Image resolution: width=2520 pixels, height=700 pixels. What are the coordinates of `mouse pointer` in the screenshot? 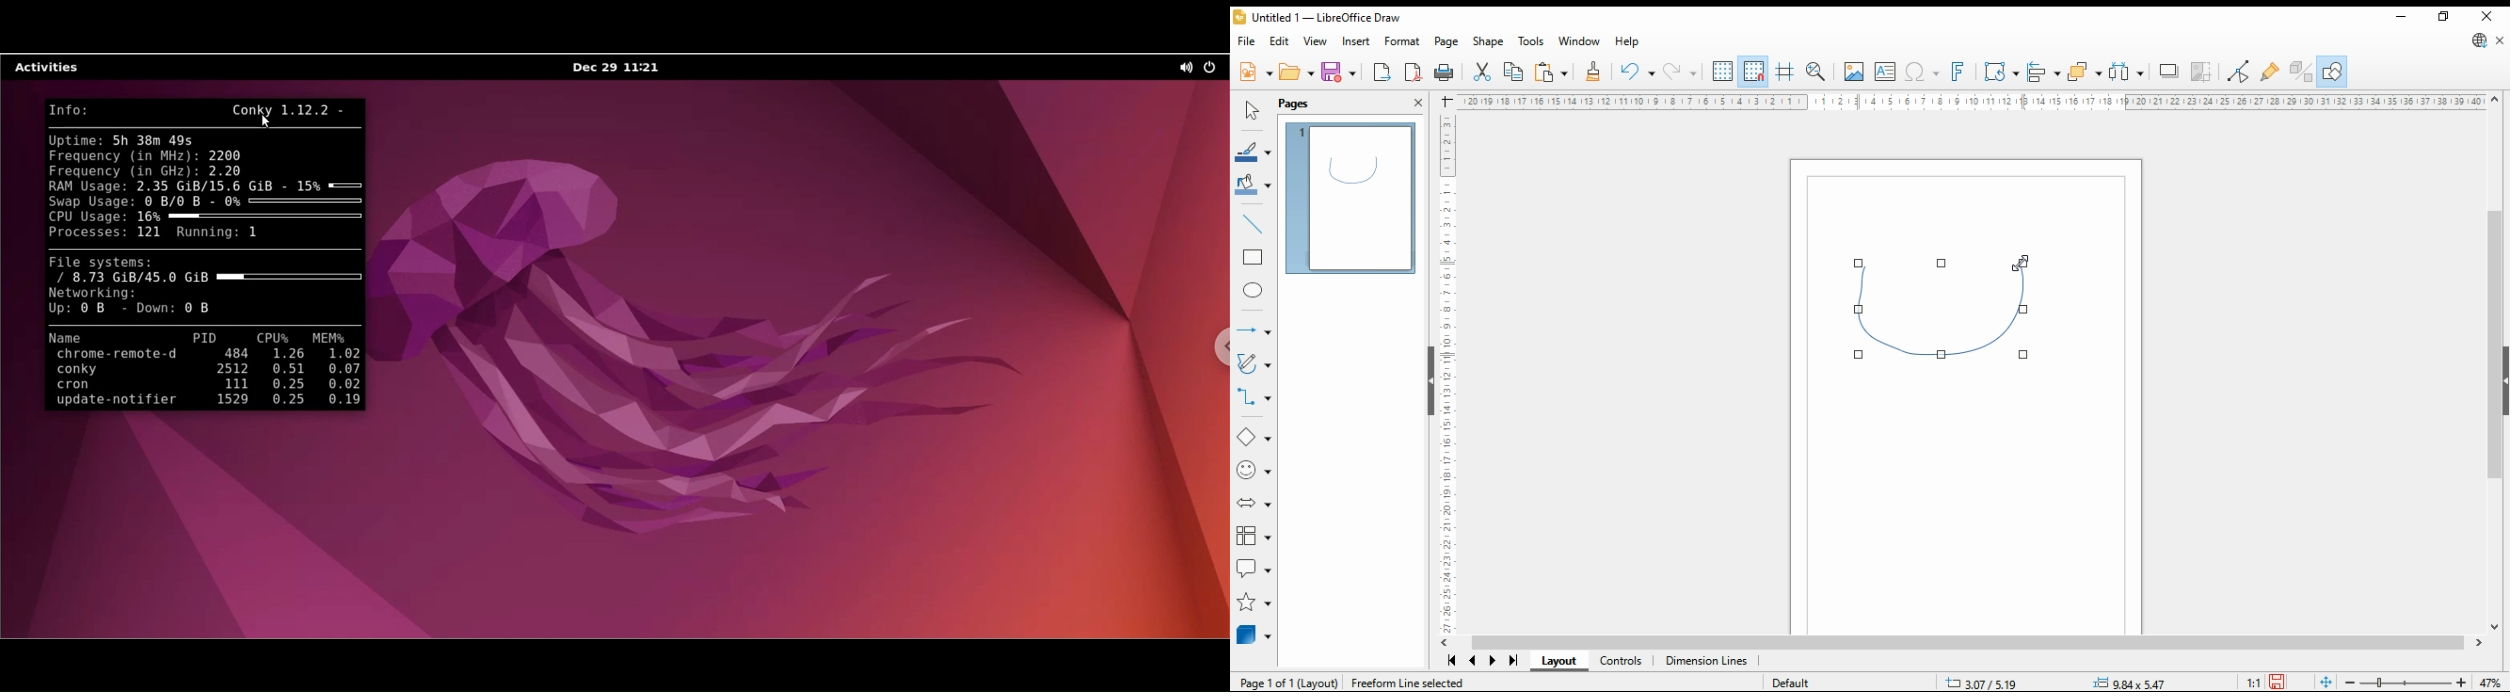 It's located at (2021, 263).